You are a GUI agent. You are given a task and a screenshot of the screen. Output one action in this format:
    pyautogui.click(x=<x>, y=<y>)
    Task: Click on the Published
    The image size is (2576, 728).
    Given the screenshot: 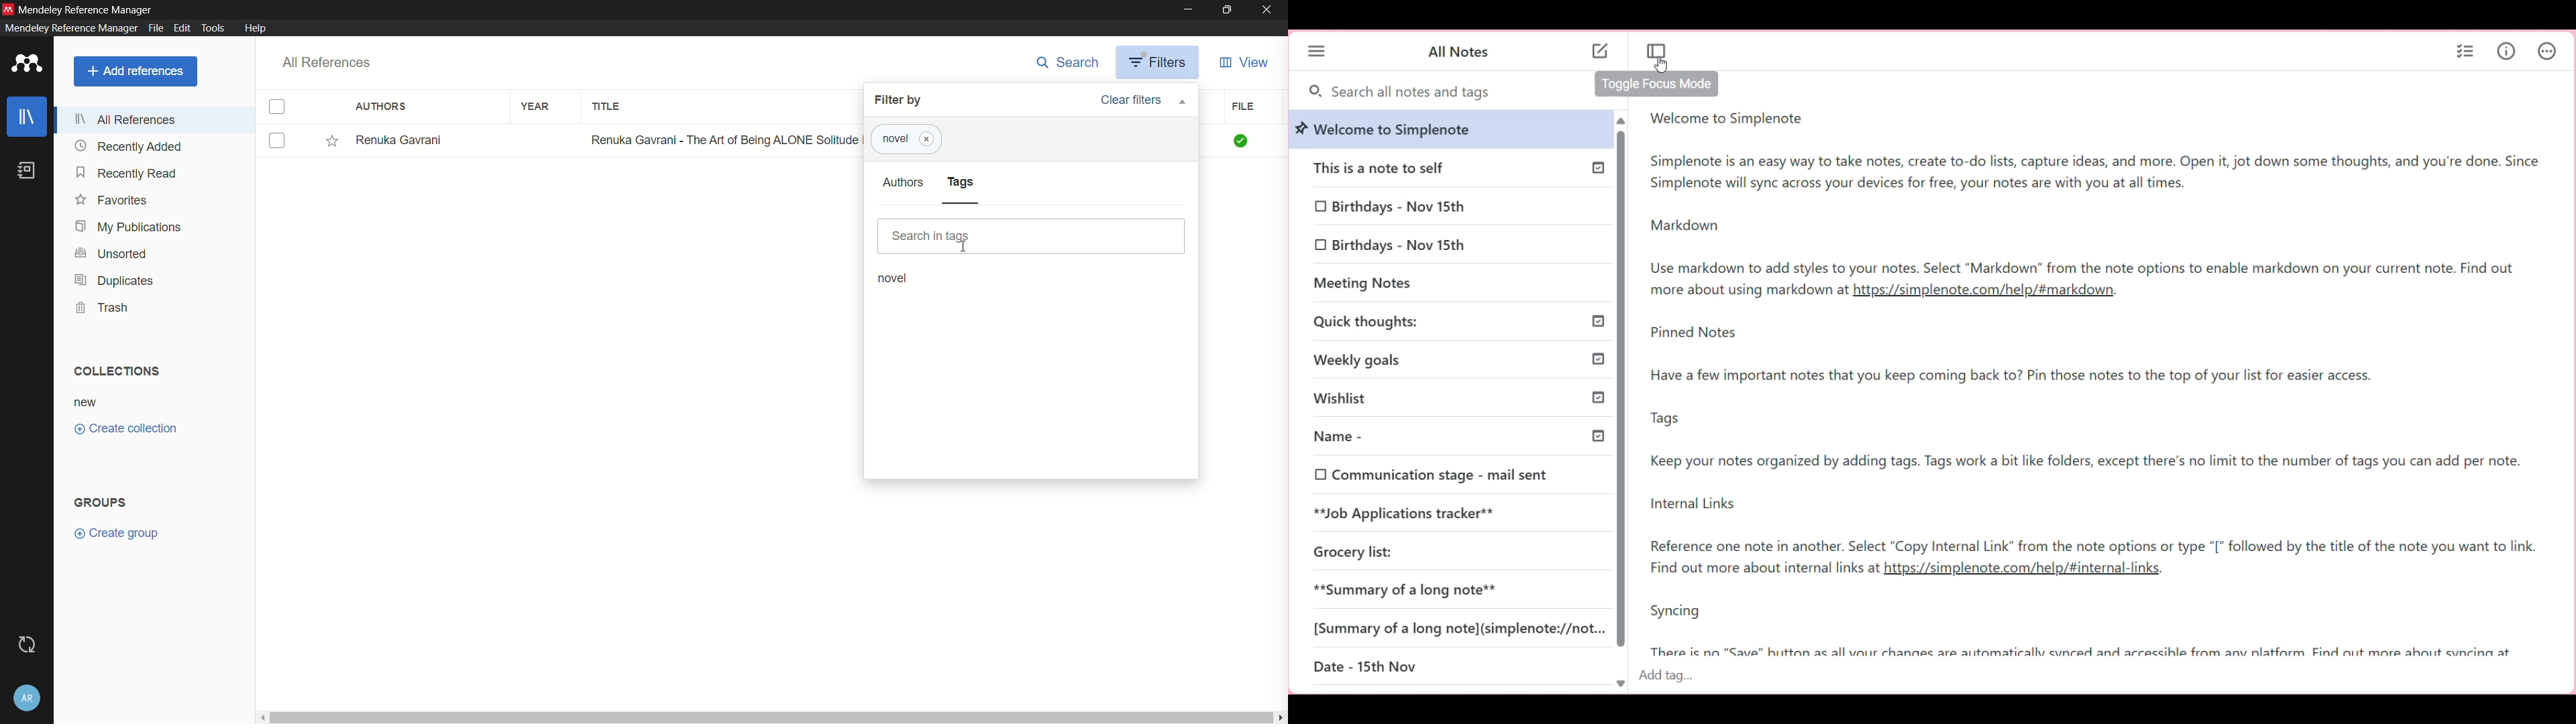 What is the action you would take?
    pyautogui.click(x=1597, y=396)
    